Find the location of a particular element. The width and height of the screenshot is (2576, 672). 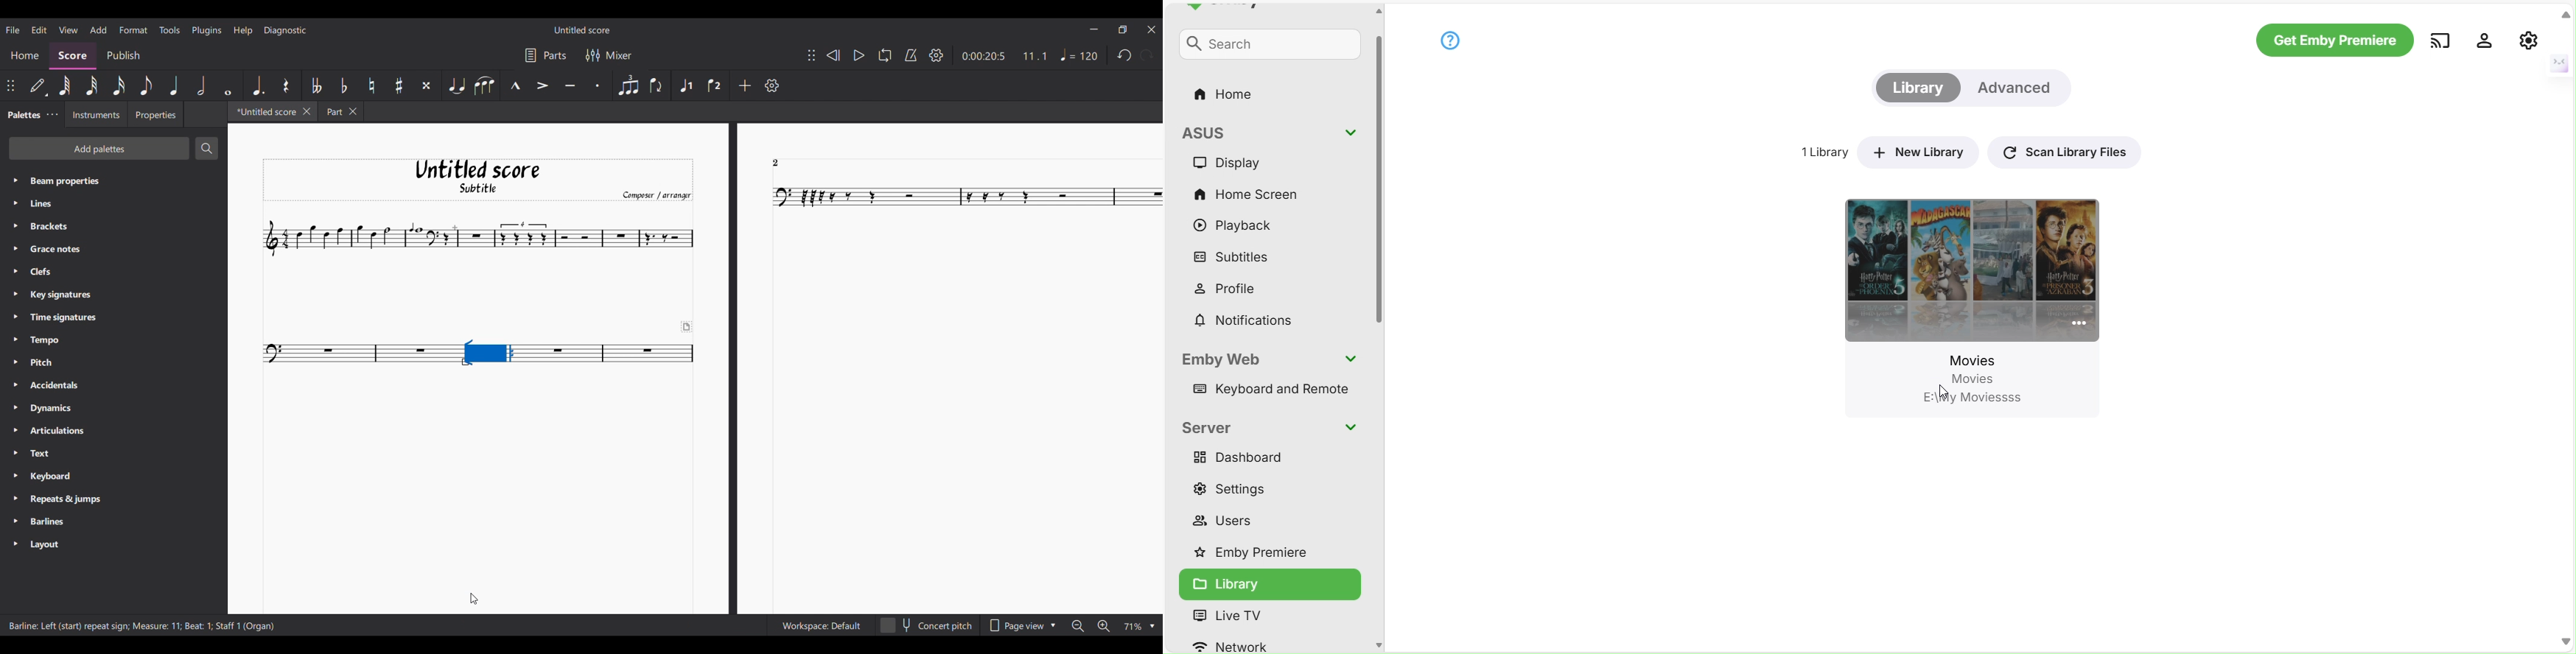

Scan Library Files is located at coordinates (2068, 150).